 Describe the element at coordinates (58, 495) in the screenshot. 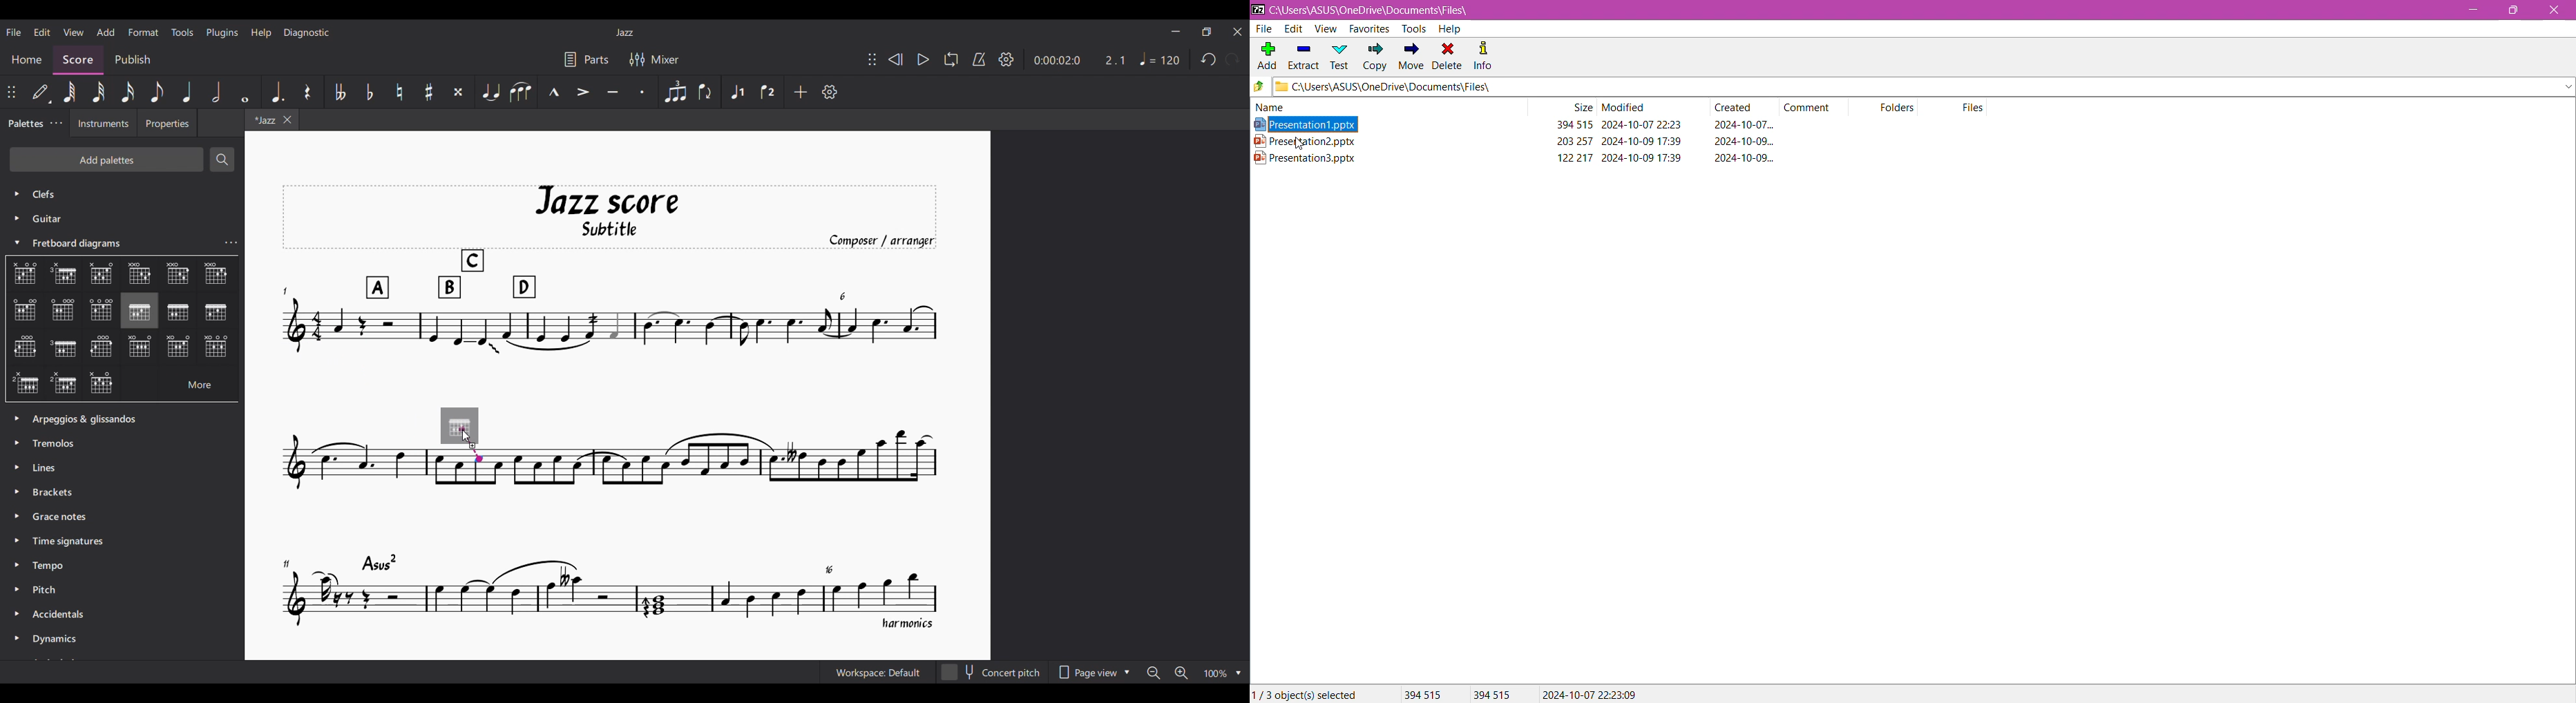

I see `Brackets` at that location.